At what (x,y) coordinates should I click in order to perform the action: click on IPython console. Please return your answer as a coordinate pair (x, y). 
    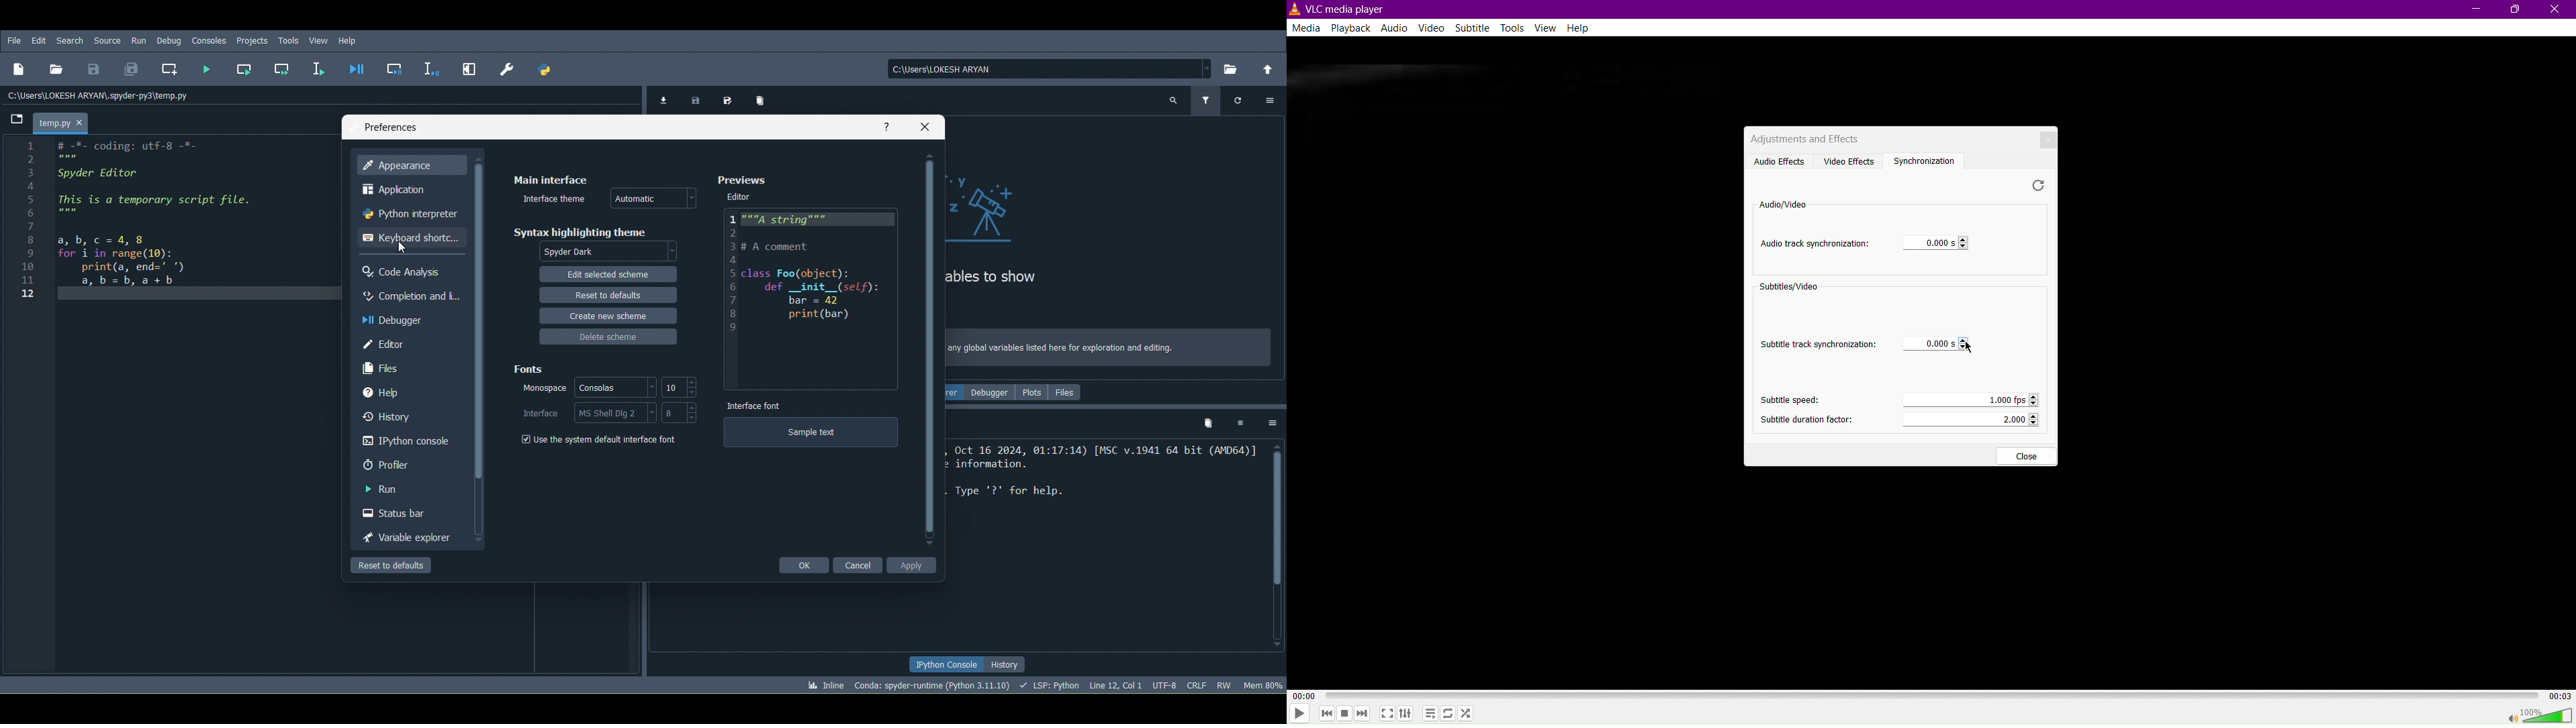
    Looking at the image, I should click on (403, 440).